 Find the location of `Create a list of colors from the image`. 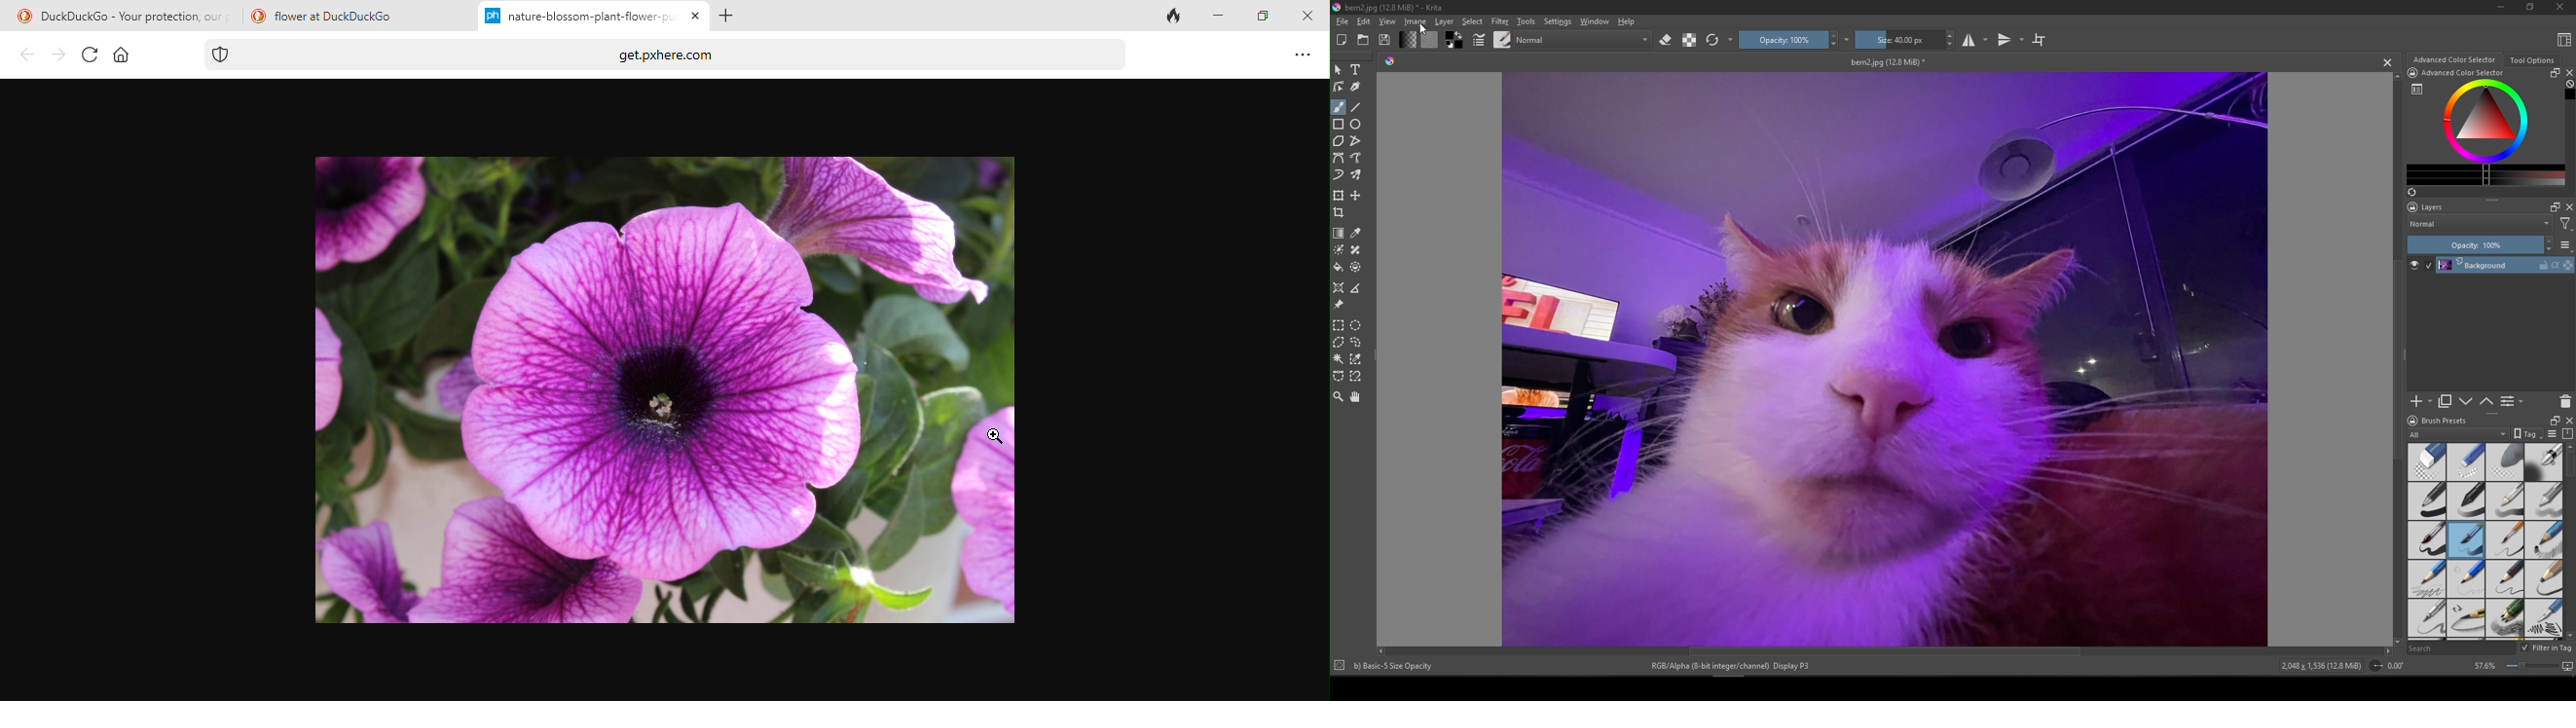

Create a list of colors from the image is located at coordinates (2412, 191).